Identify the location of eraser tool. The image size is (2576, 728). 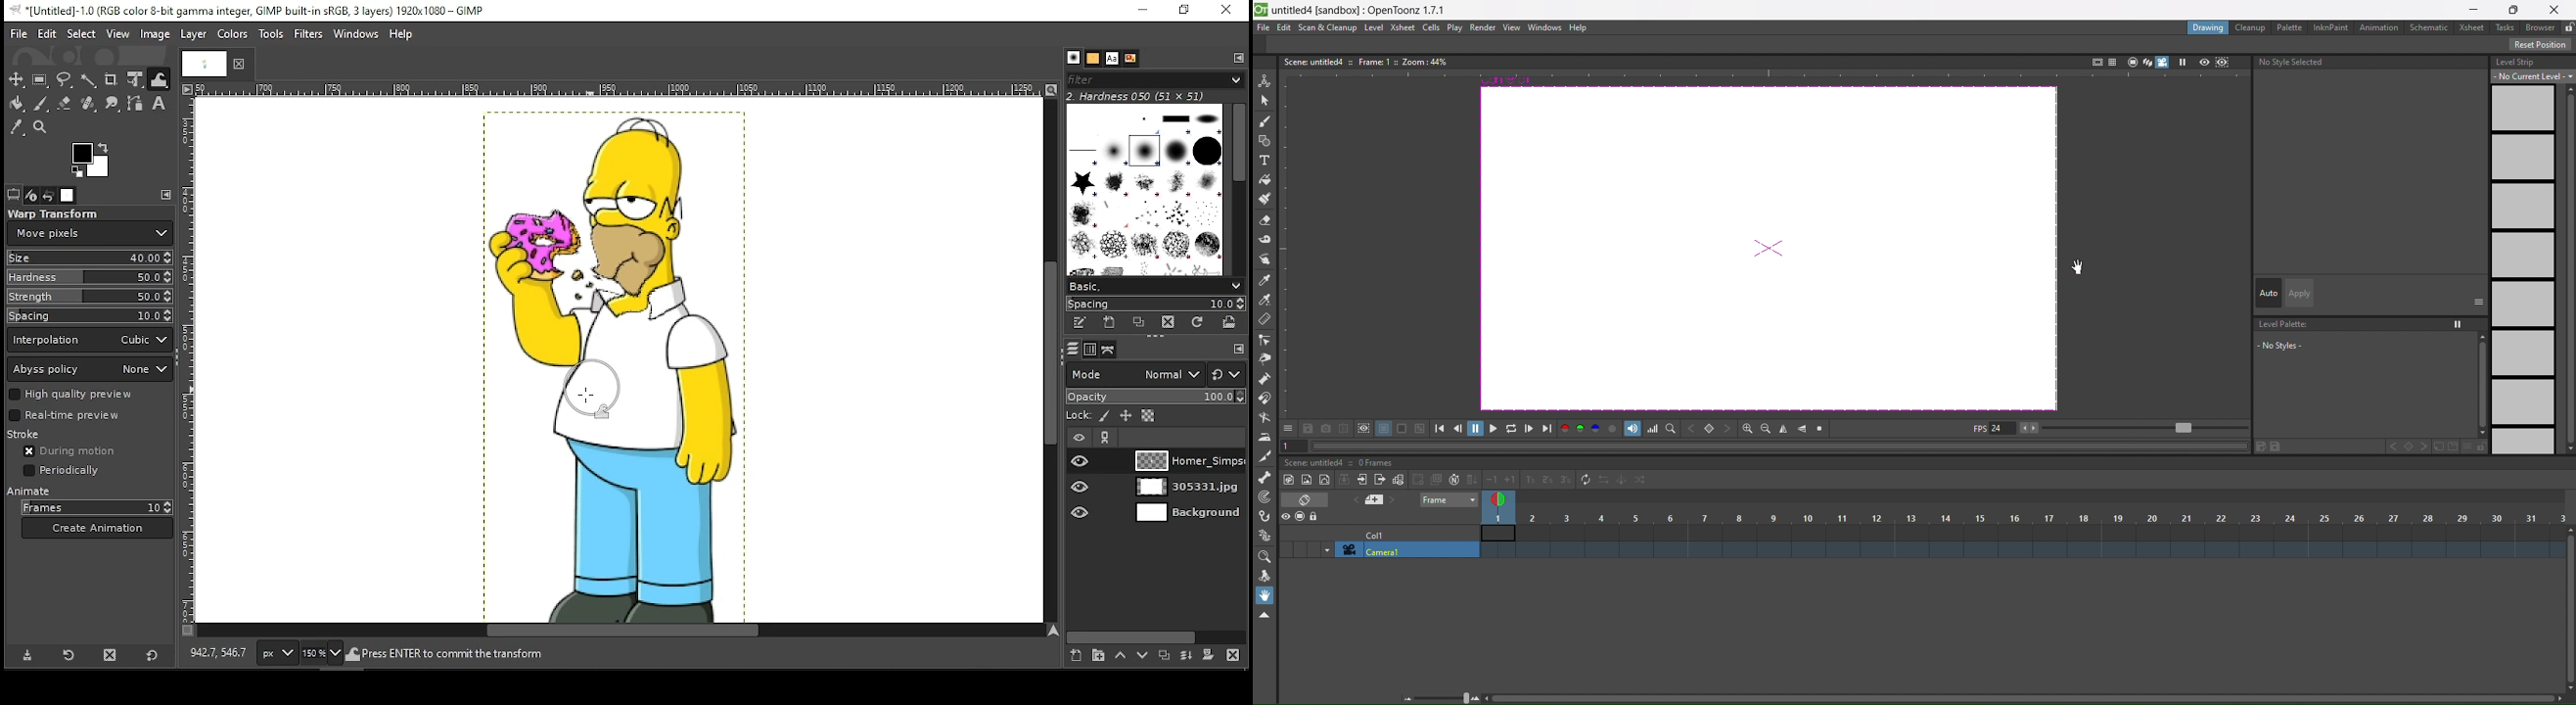
(1265, 221).